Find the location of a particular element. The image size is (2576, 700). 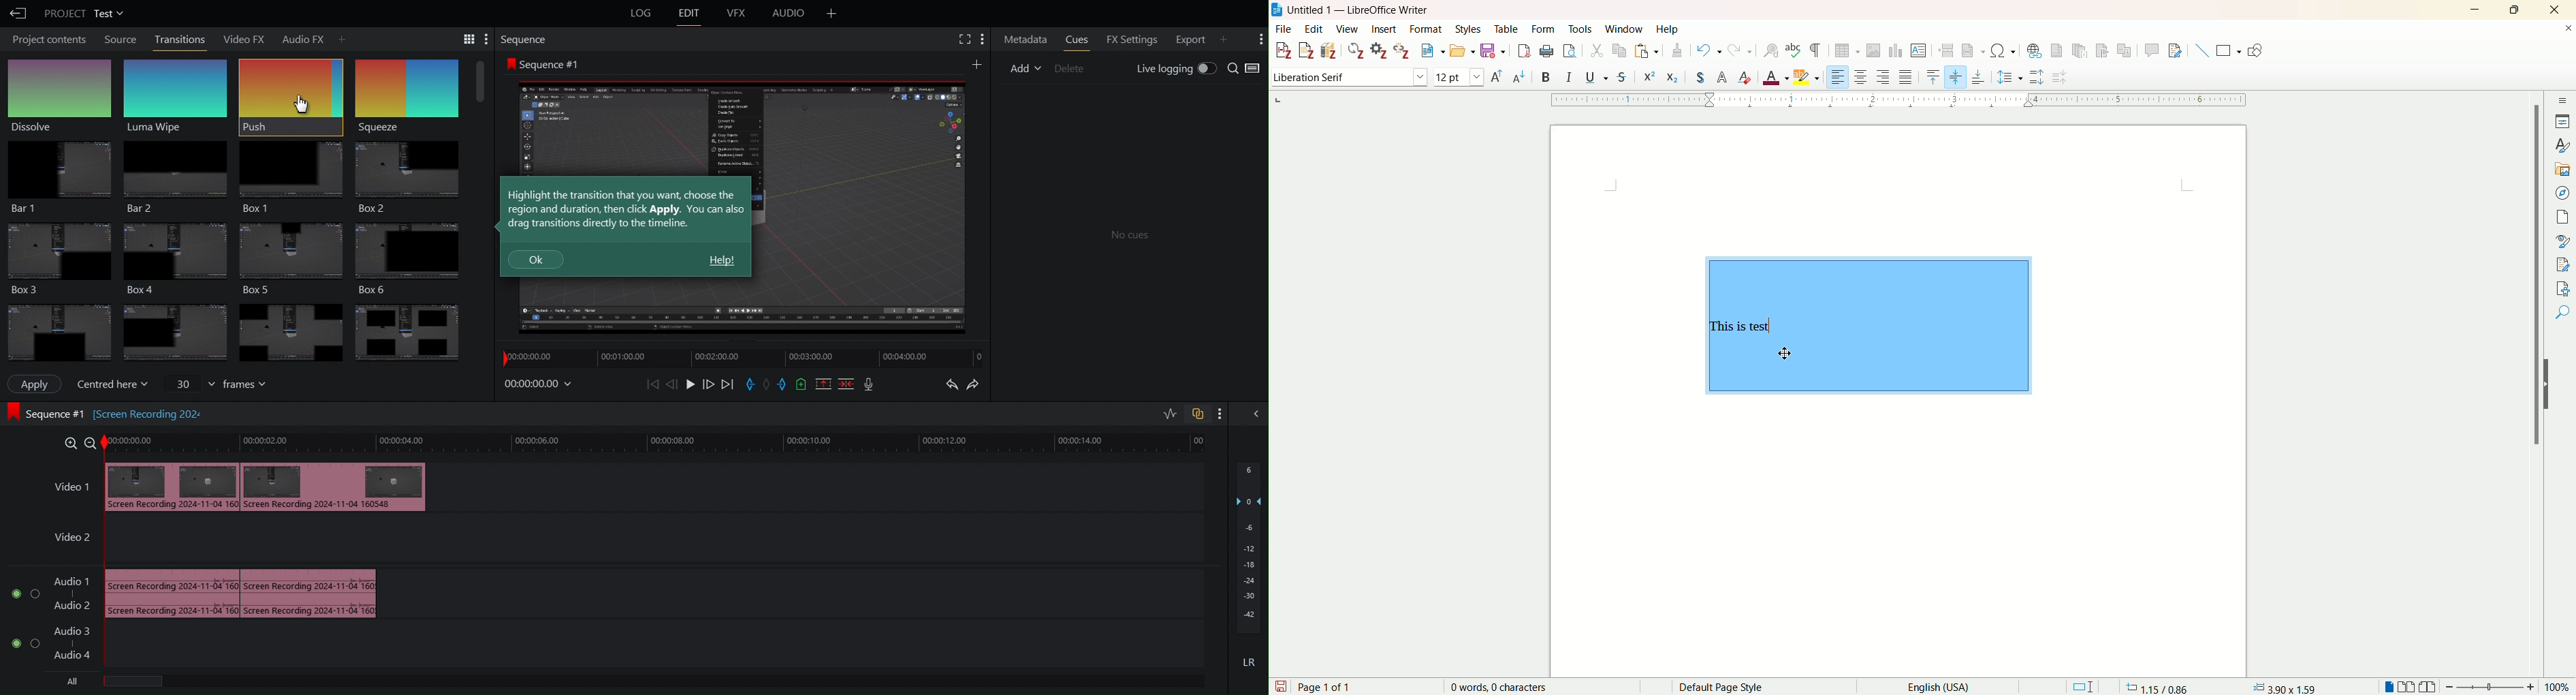

standard selection is located at coordinates (2083, 685).